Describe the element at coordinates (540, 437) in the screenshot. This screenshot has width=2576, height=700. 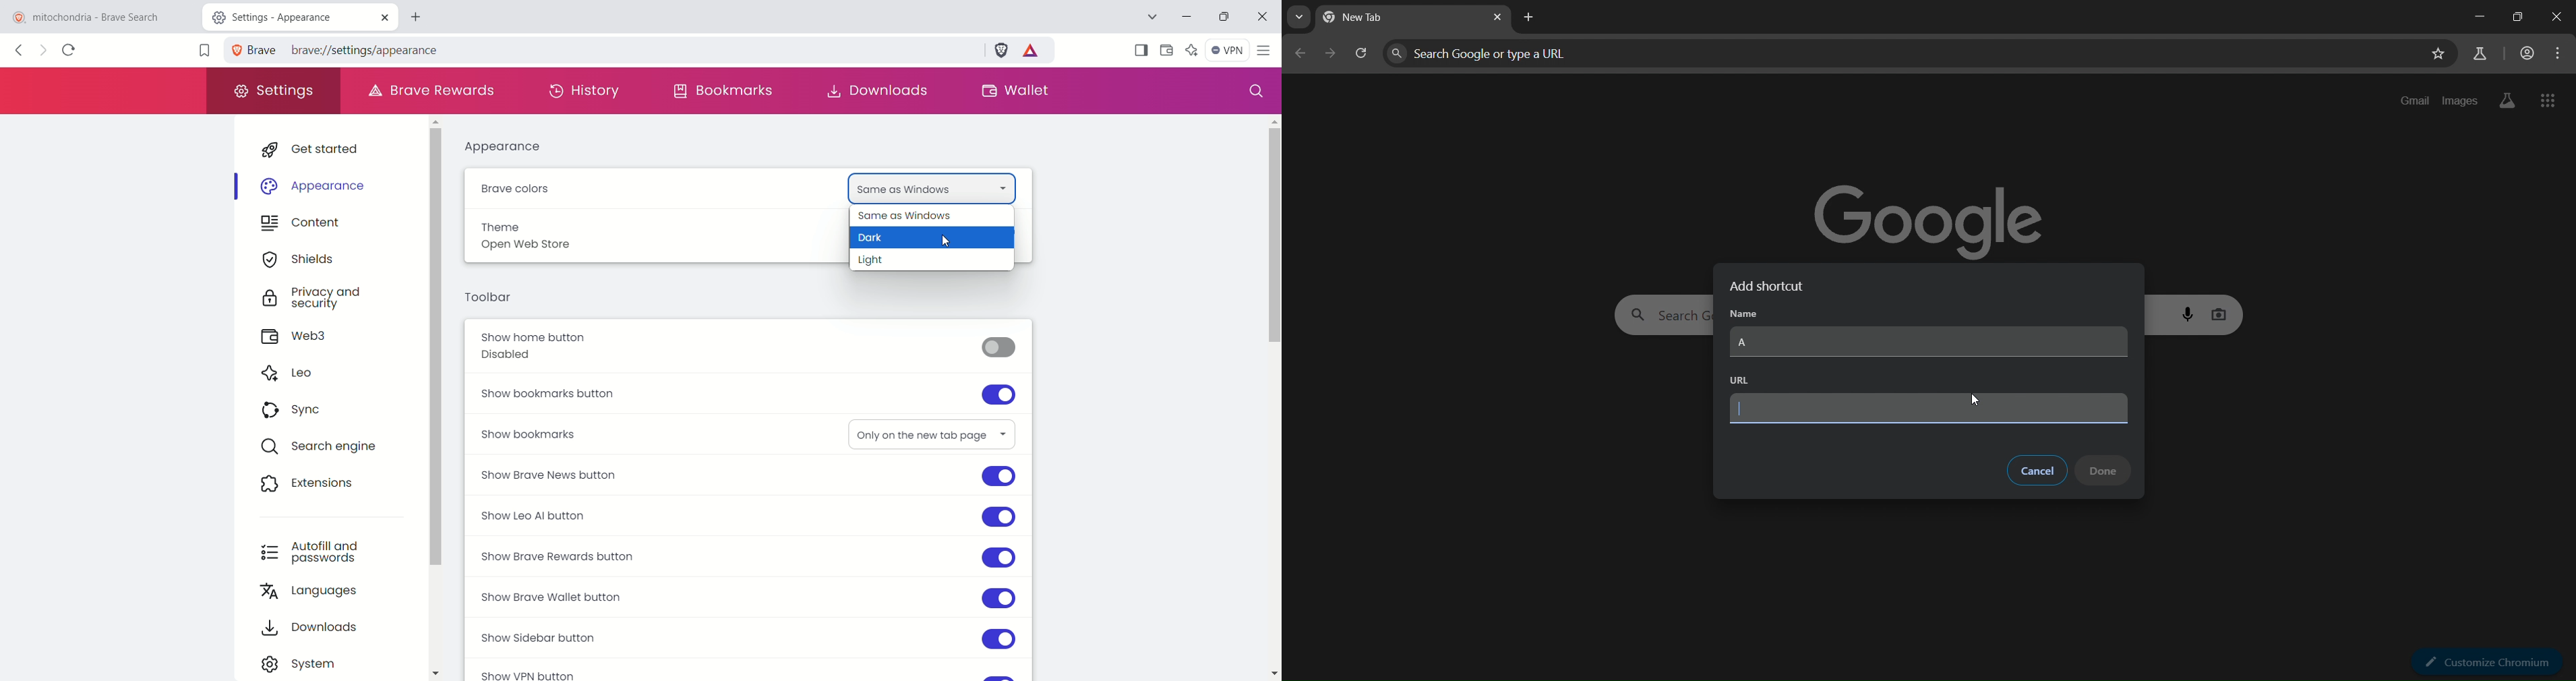
I see `show bookmarks` at that location.